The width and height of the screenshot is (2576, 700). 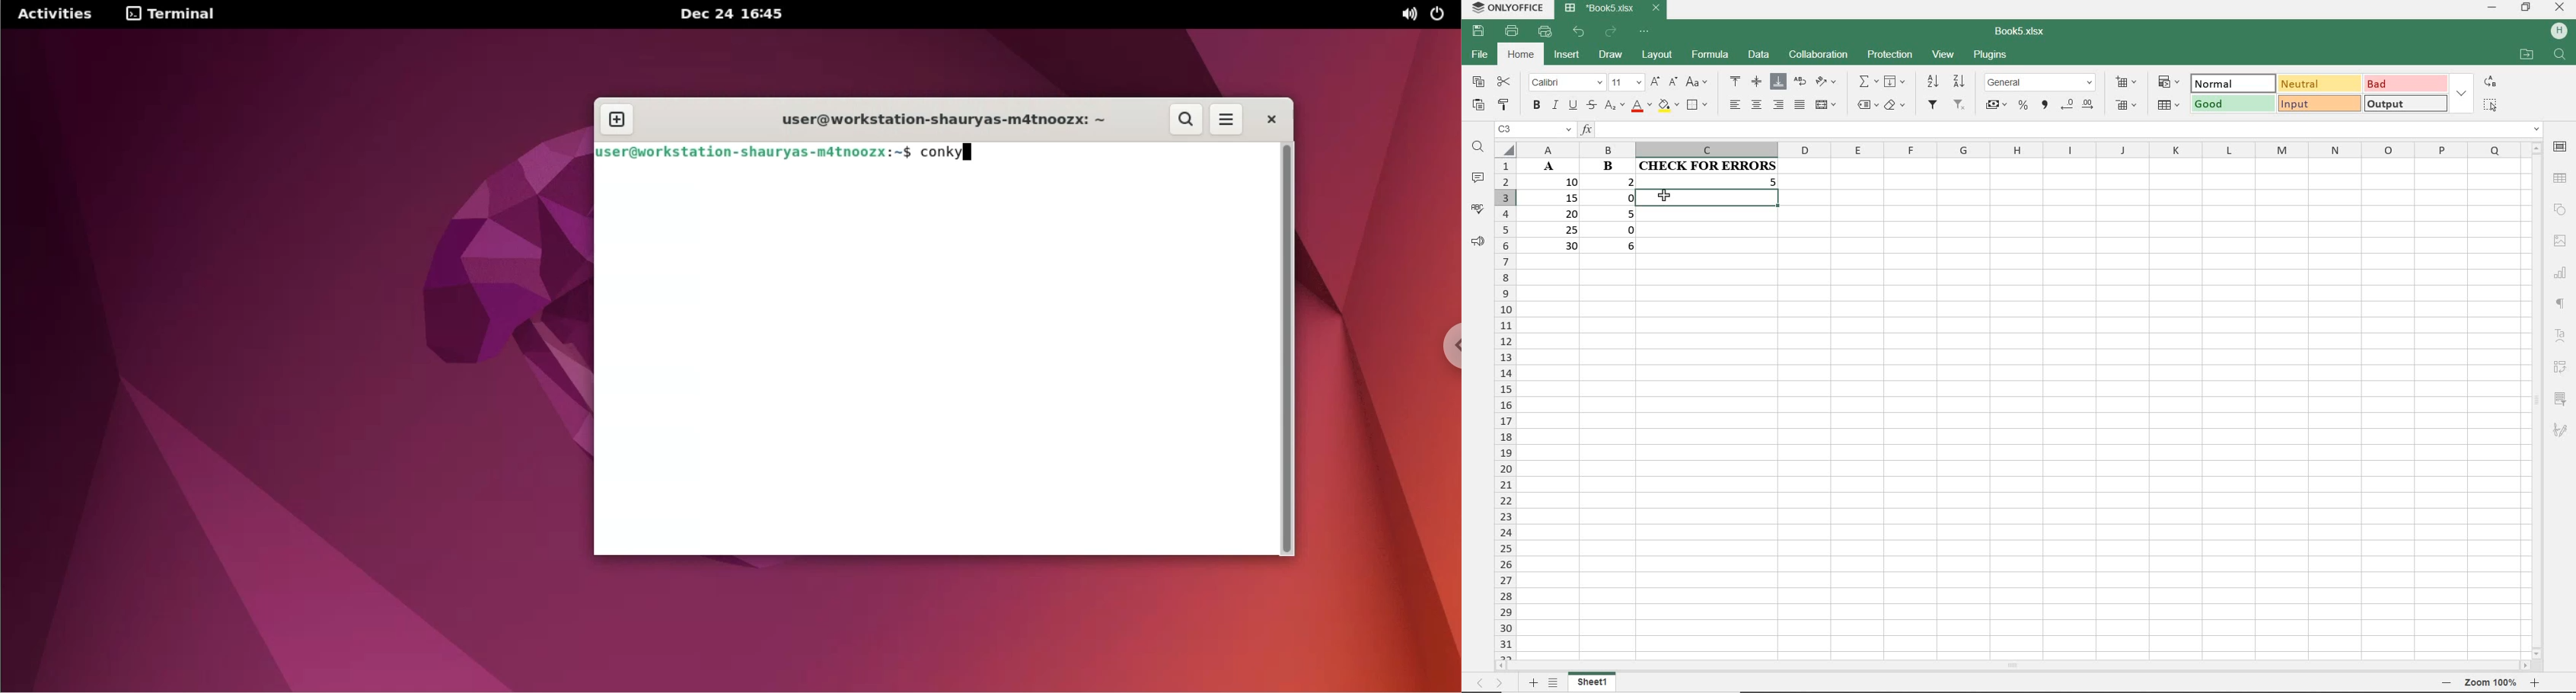 I want to click on SELECT ALL, so click(x=2491, y=106).